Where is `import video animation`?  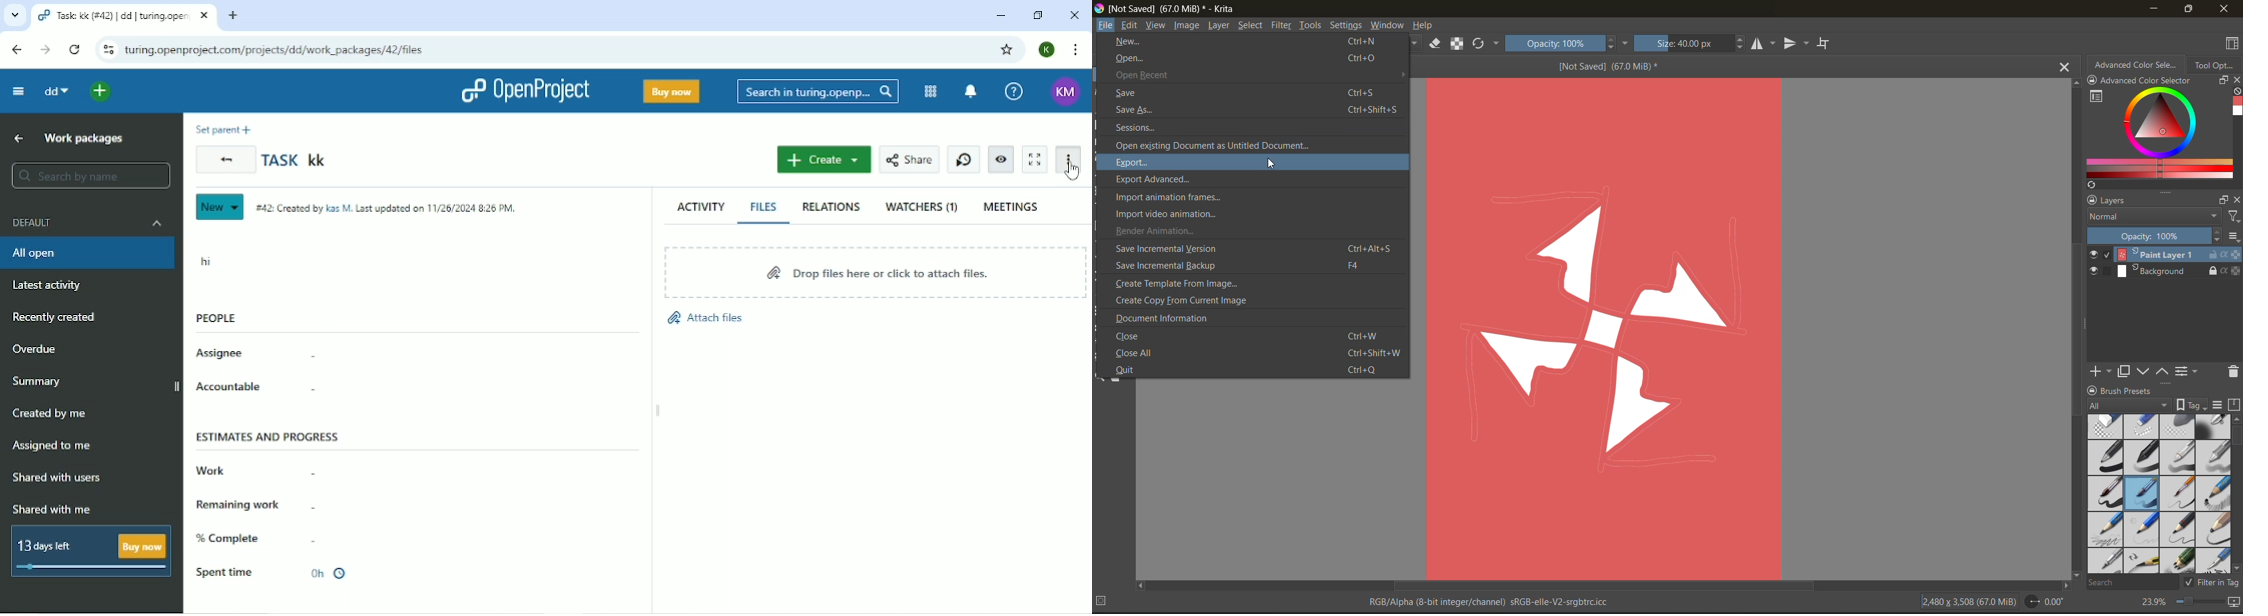 import video animation is located at coordinates (1220, 215).